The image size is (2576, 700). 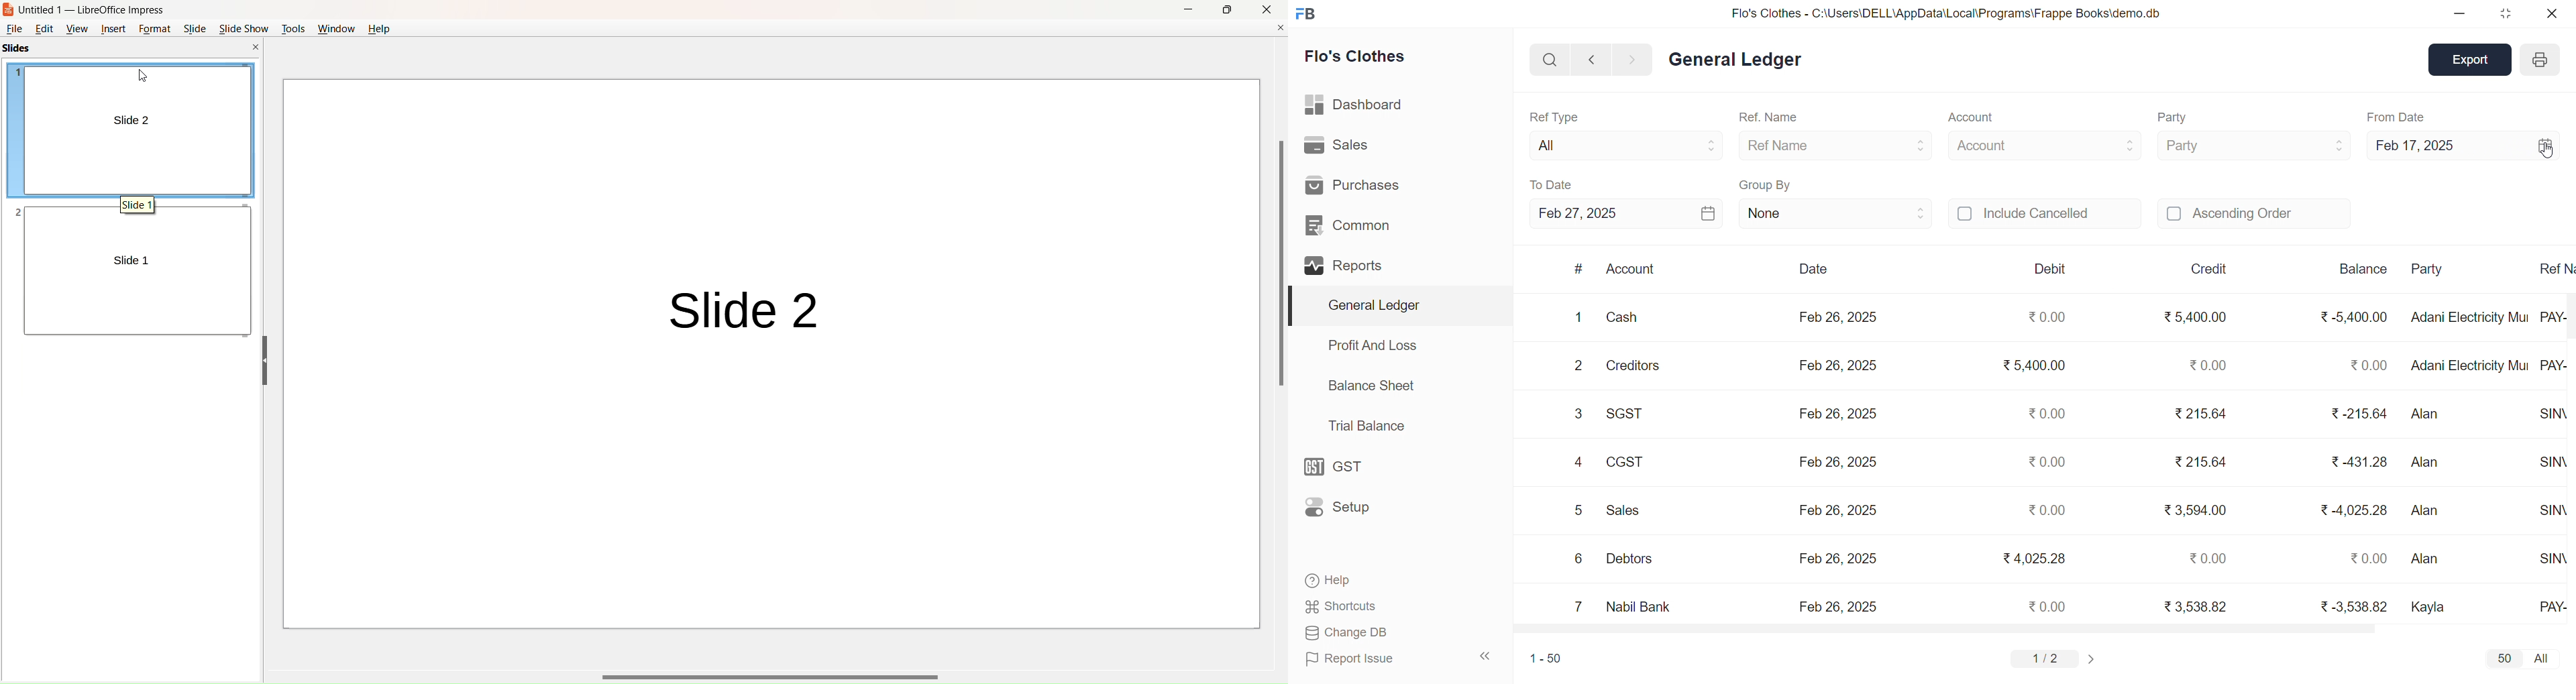 What do you see at coordinates (2049, 318) in the screenshot?
I see `₹0.00` at bounding box center [2049, 318].